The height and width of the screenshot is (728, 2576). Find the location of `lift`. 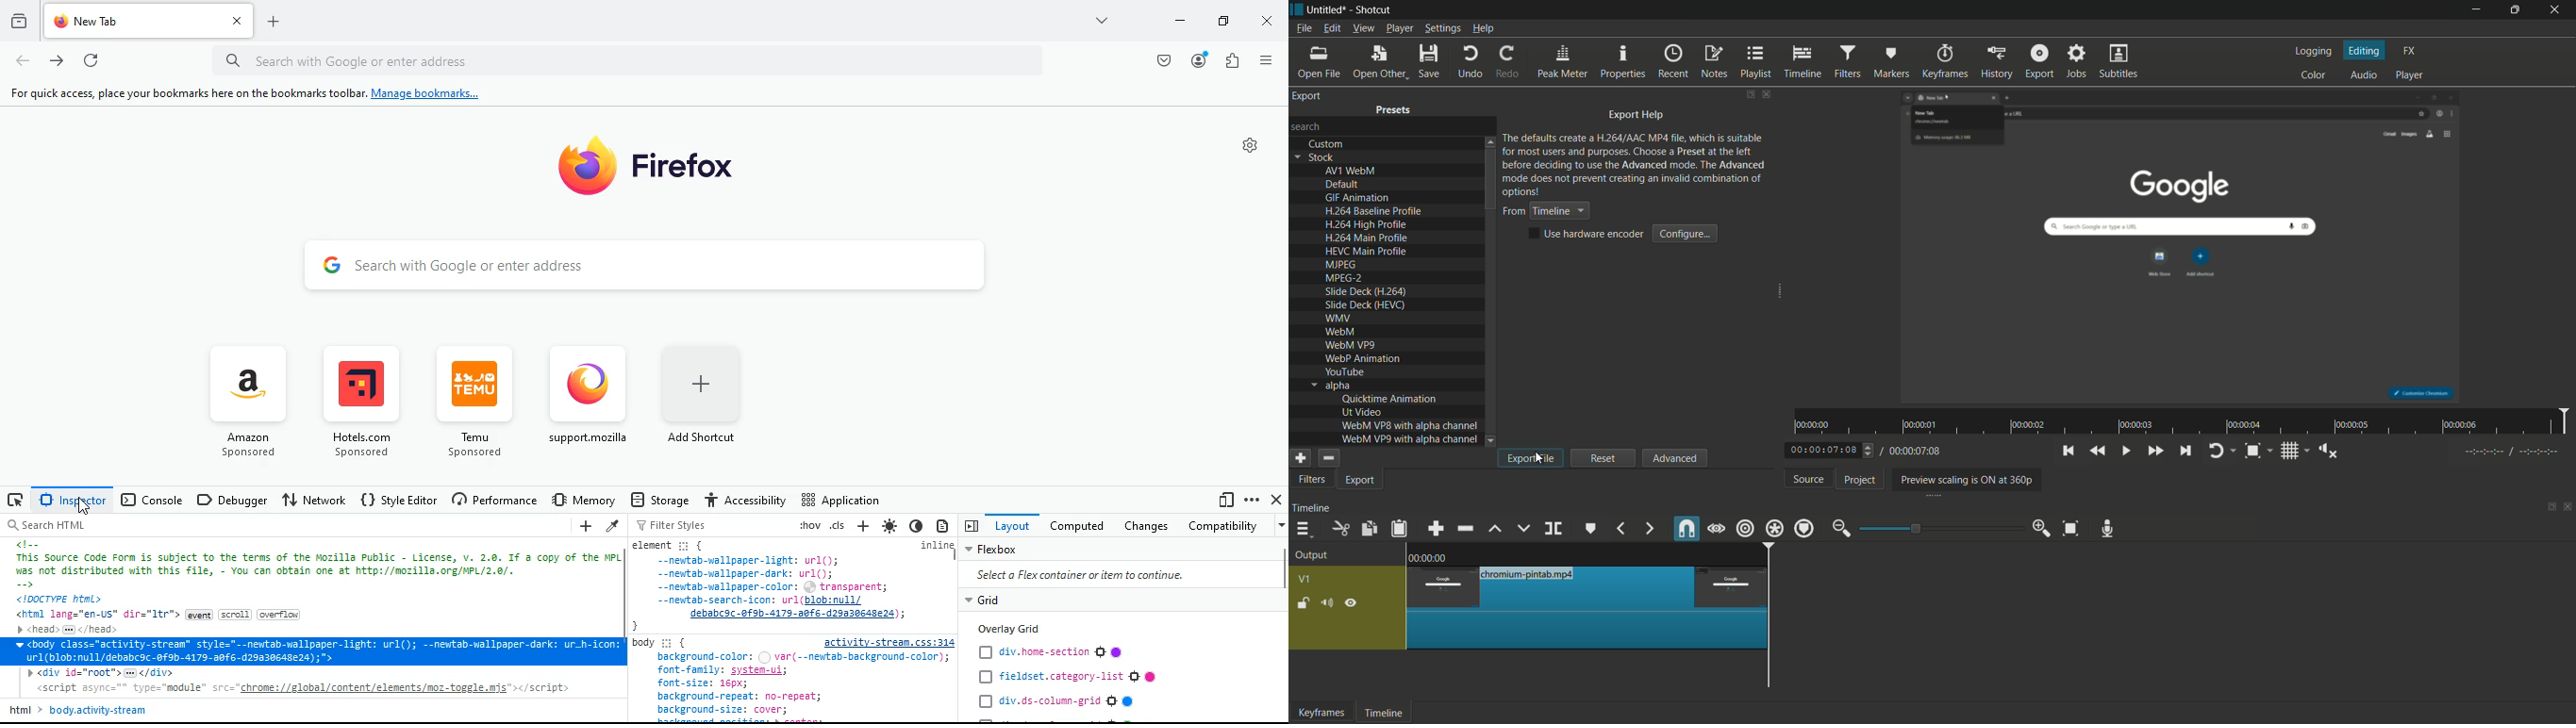

lift is located at coordinates (1496, 530).